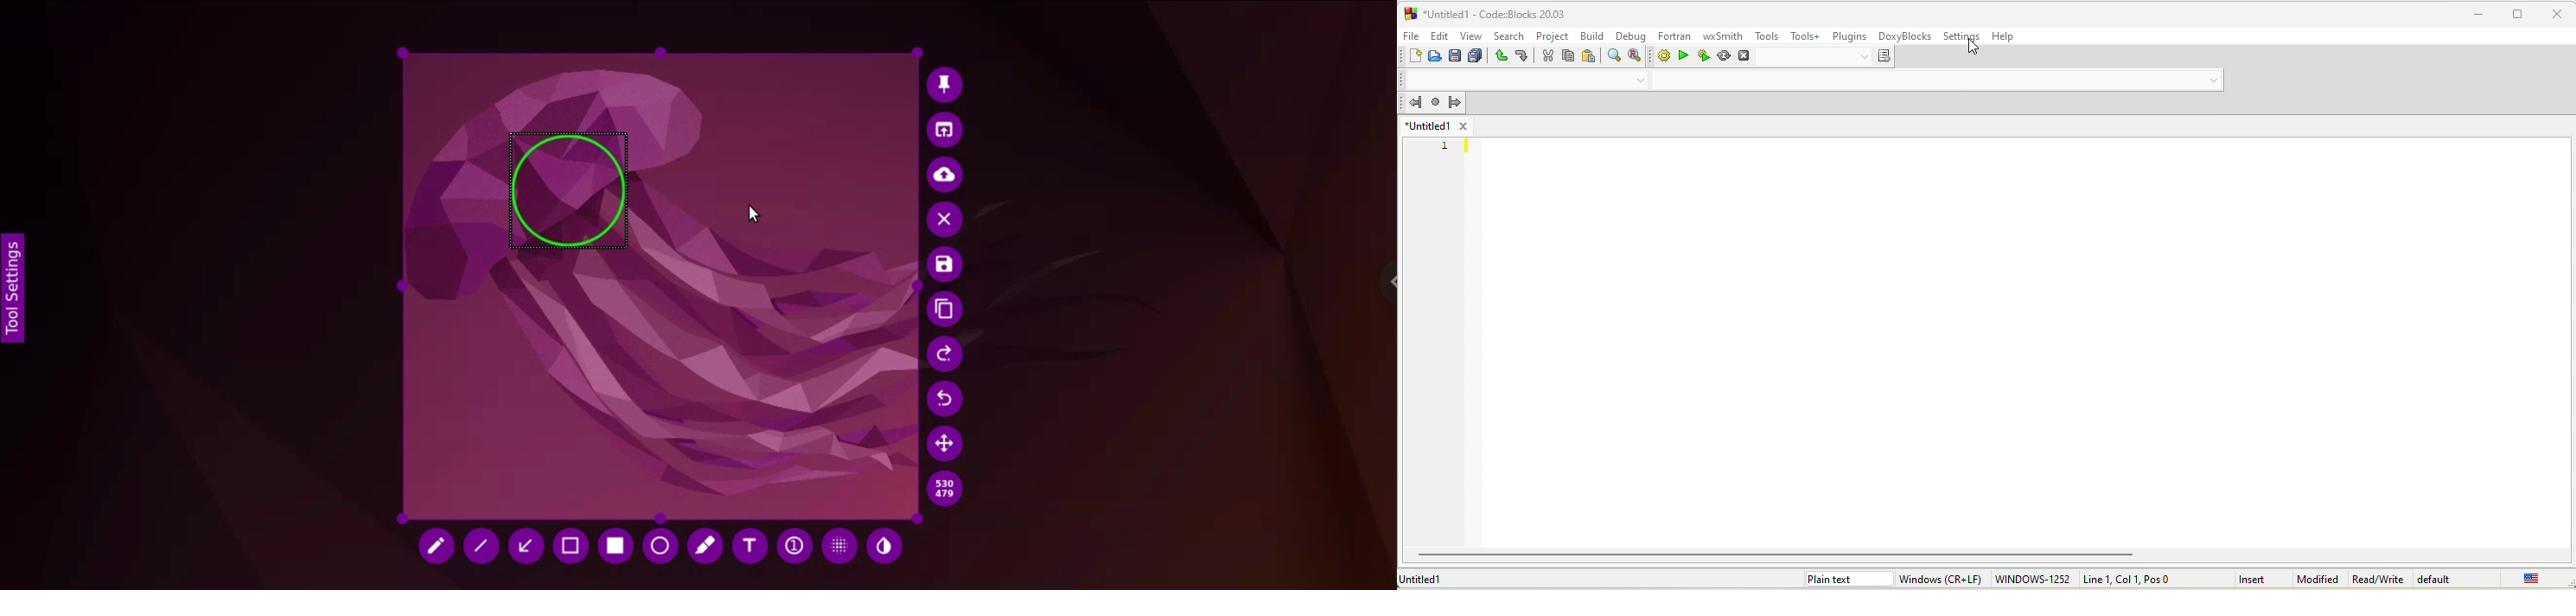 This screenshot has width=2576, height=616. Describe the element at coordinates (2556, 15) in the screenshot. I see `close` at that location.